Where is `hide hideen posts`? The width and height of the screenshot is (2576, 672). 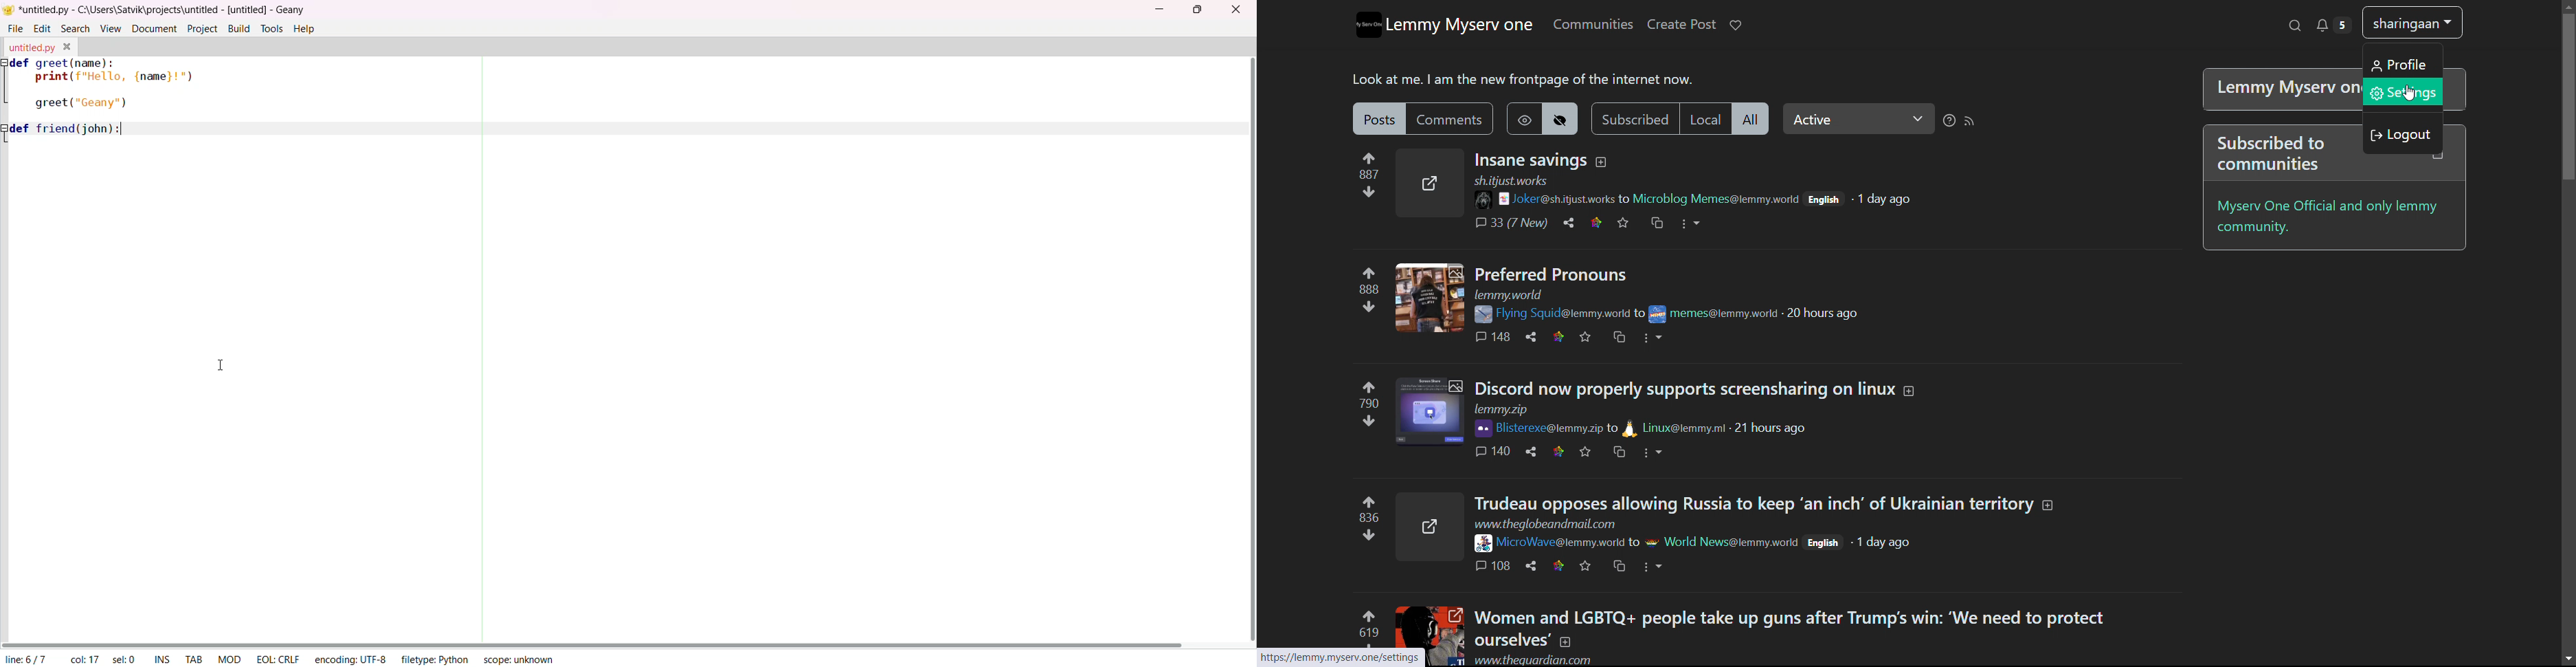
hide hideen posts is located at coordinates (1560, 118).